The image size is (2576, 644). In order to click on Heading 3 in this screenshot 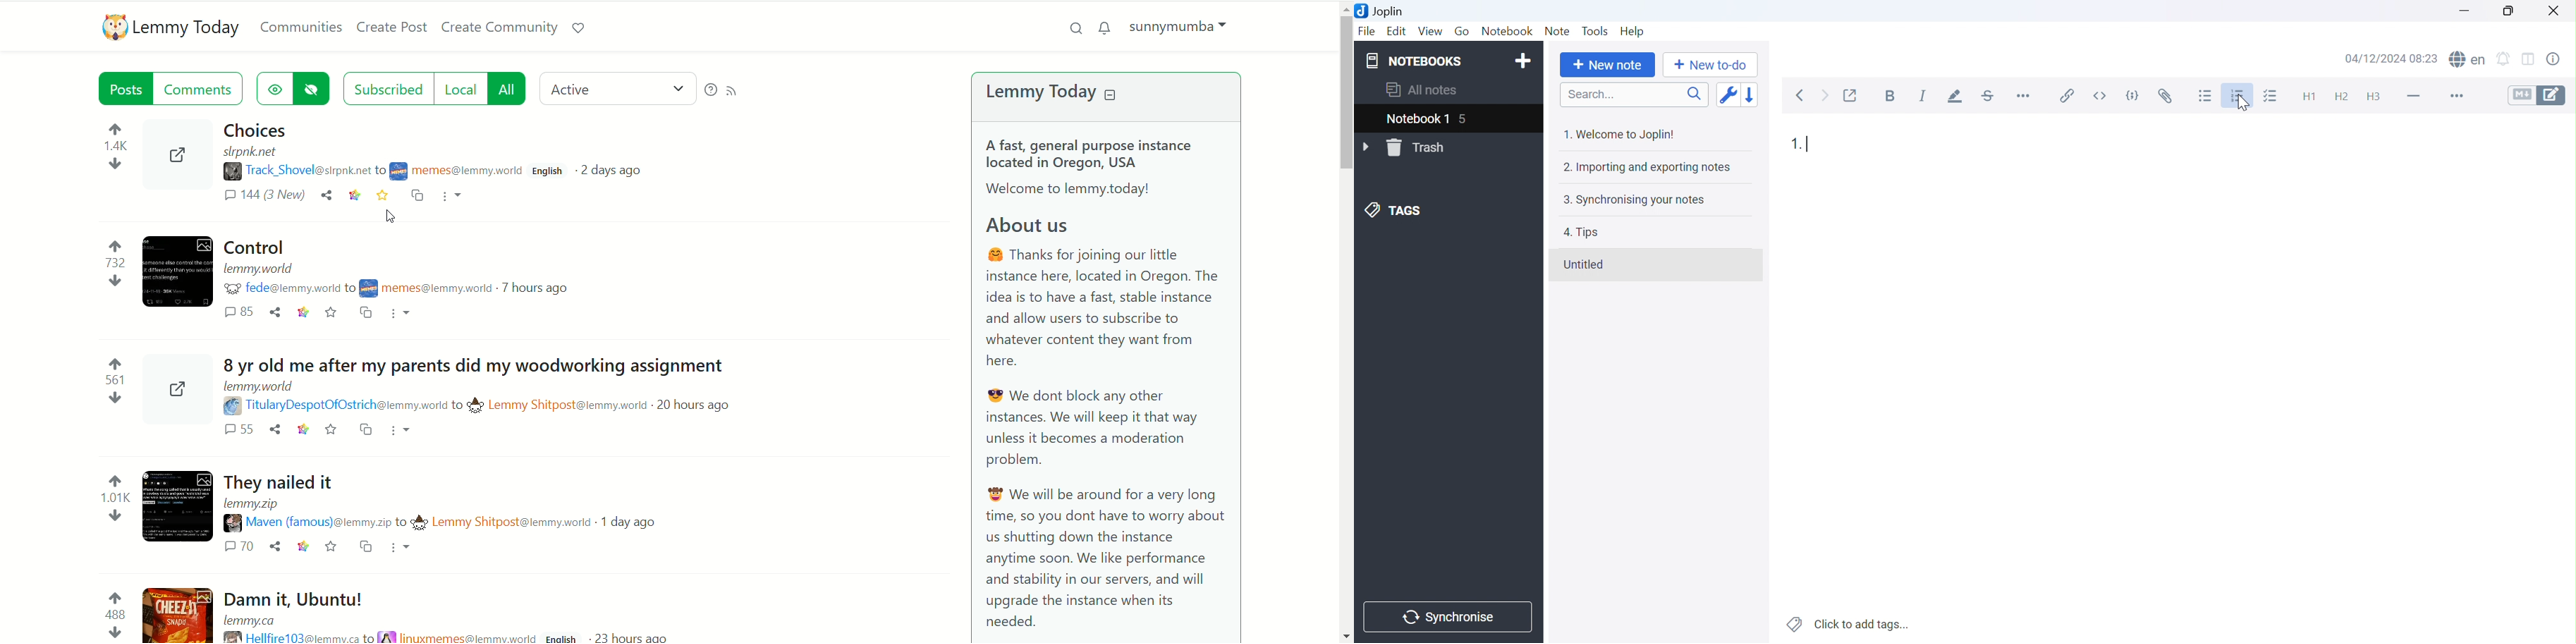, I will do `click(2378, 97)`.